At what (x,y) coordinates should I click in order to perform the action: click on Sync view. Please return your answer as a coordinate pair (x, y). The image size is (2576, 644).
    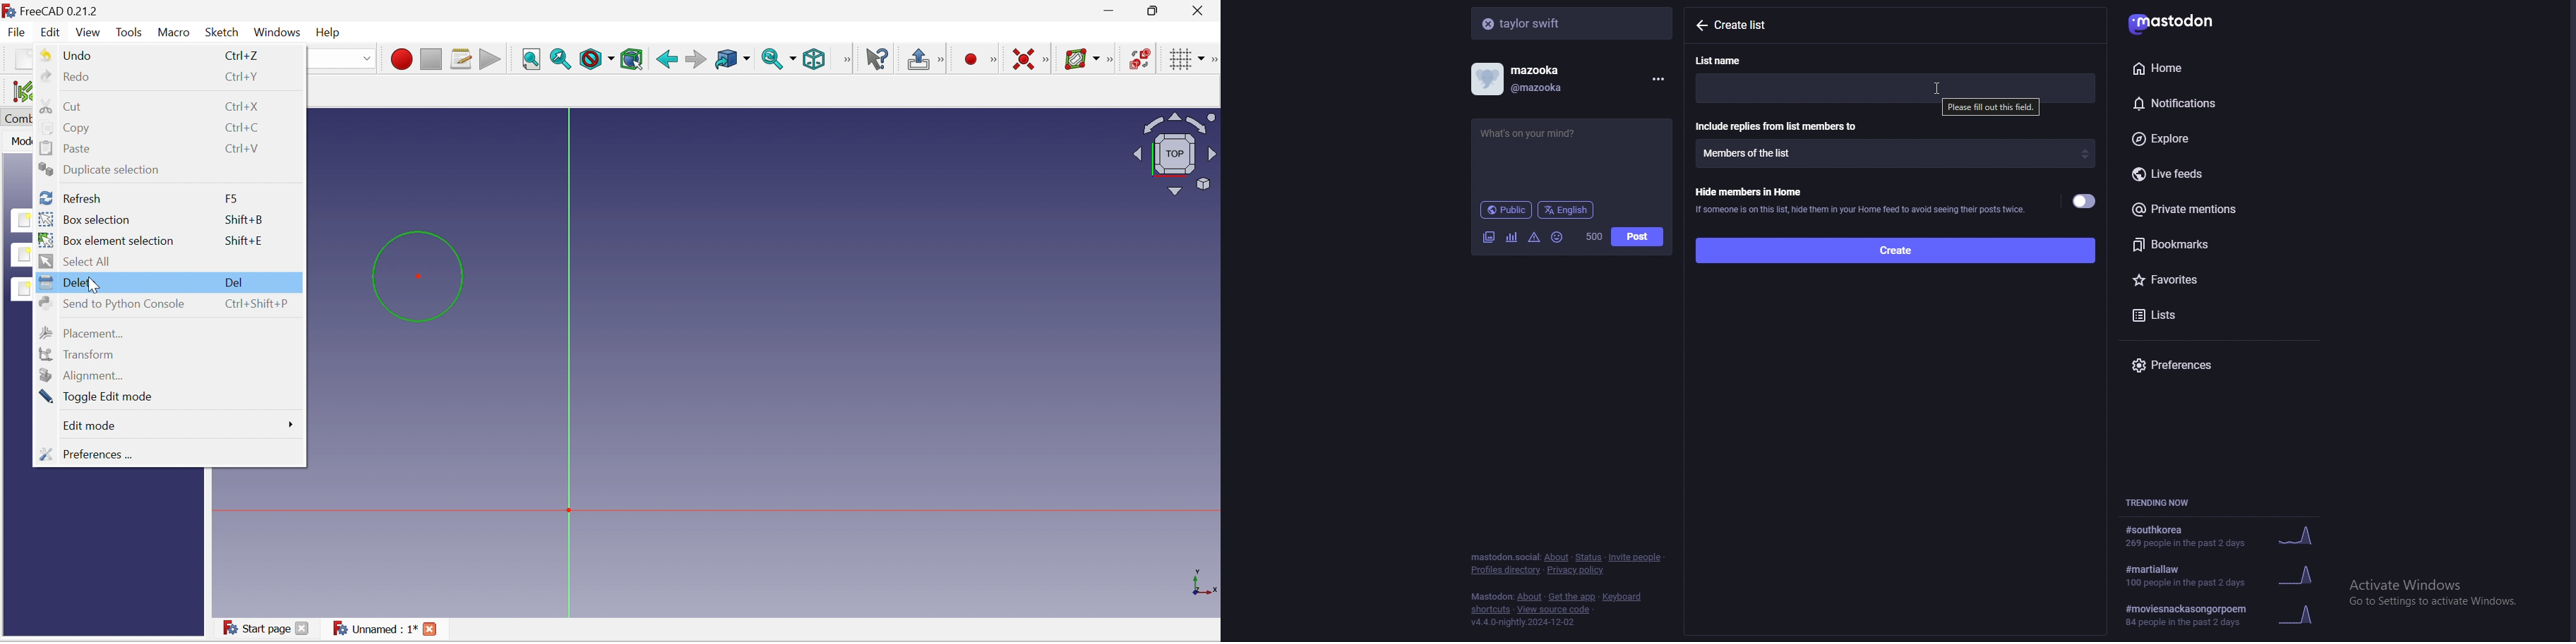
    Looking at the image, I should click on (777, 60).